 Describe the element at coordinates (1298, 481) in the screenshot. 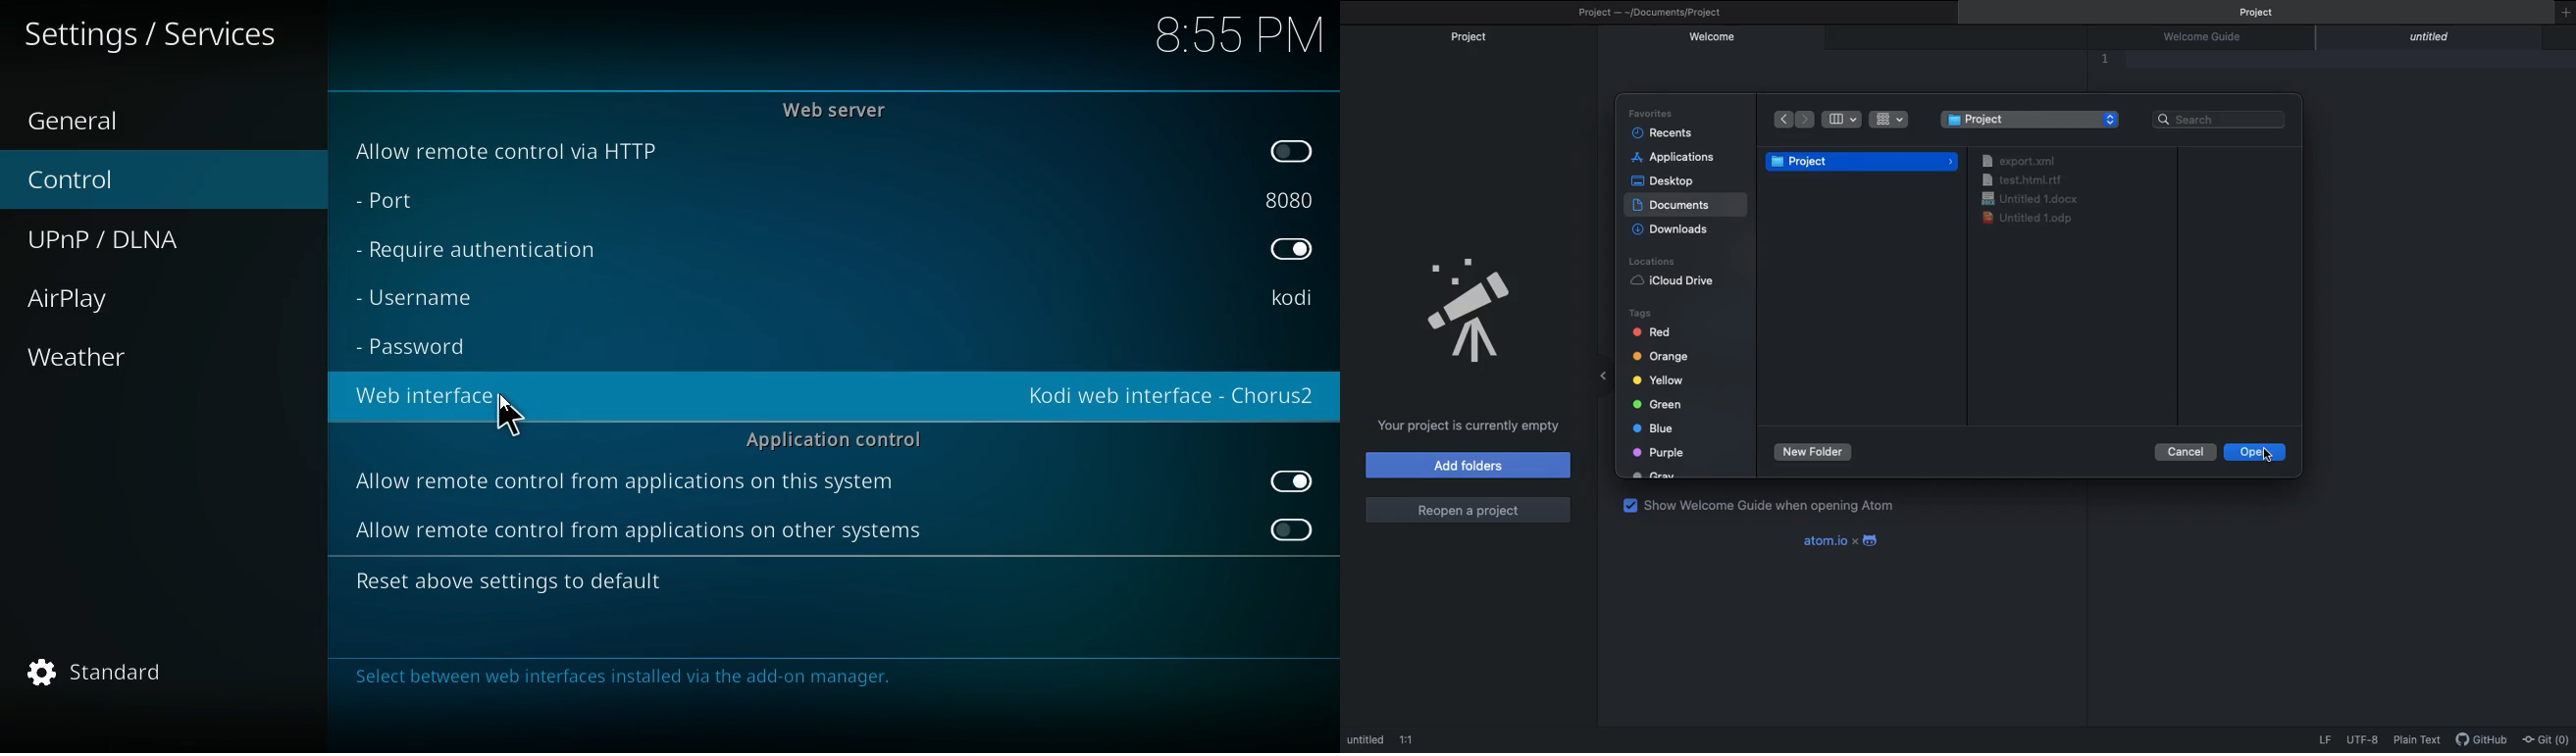

I see `on` at that location.